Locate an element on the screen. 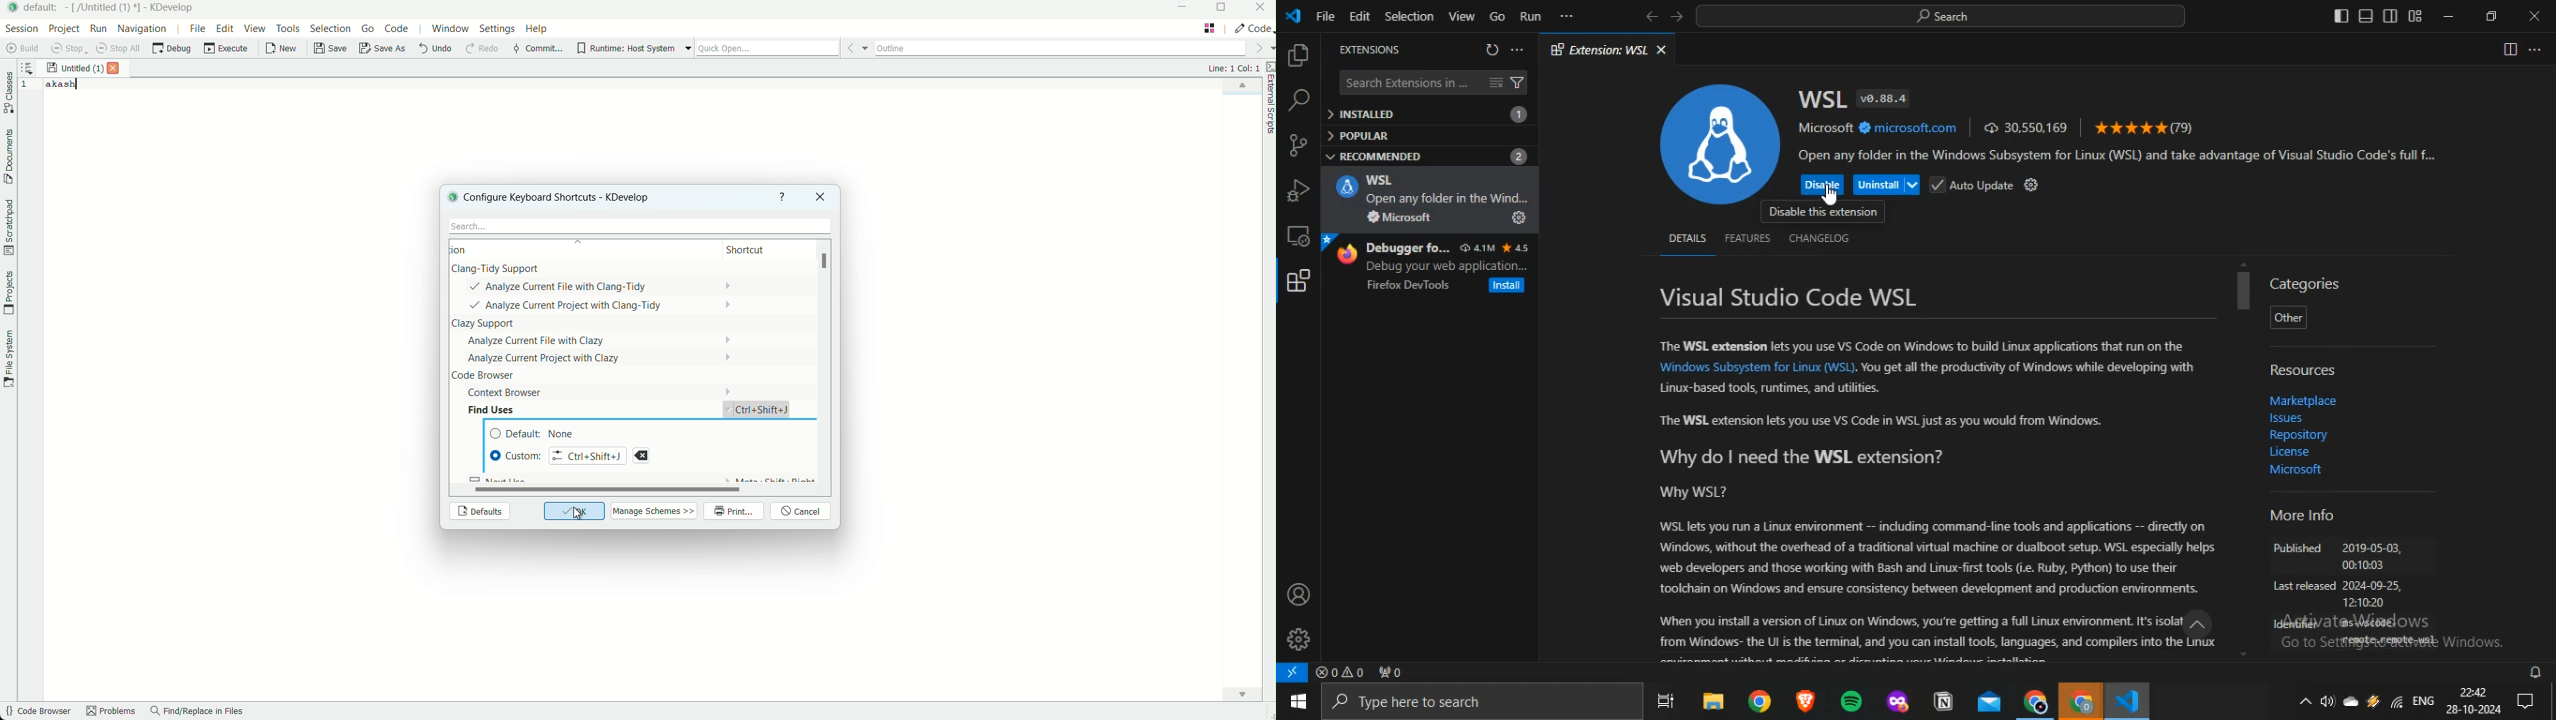 Image resolution: width=2576 pixels, height=728 pixels. brave is located at coordinates (1806, 699).